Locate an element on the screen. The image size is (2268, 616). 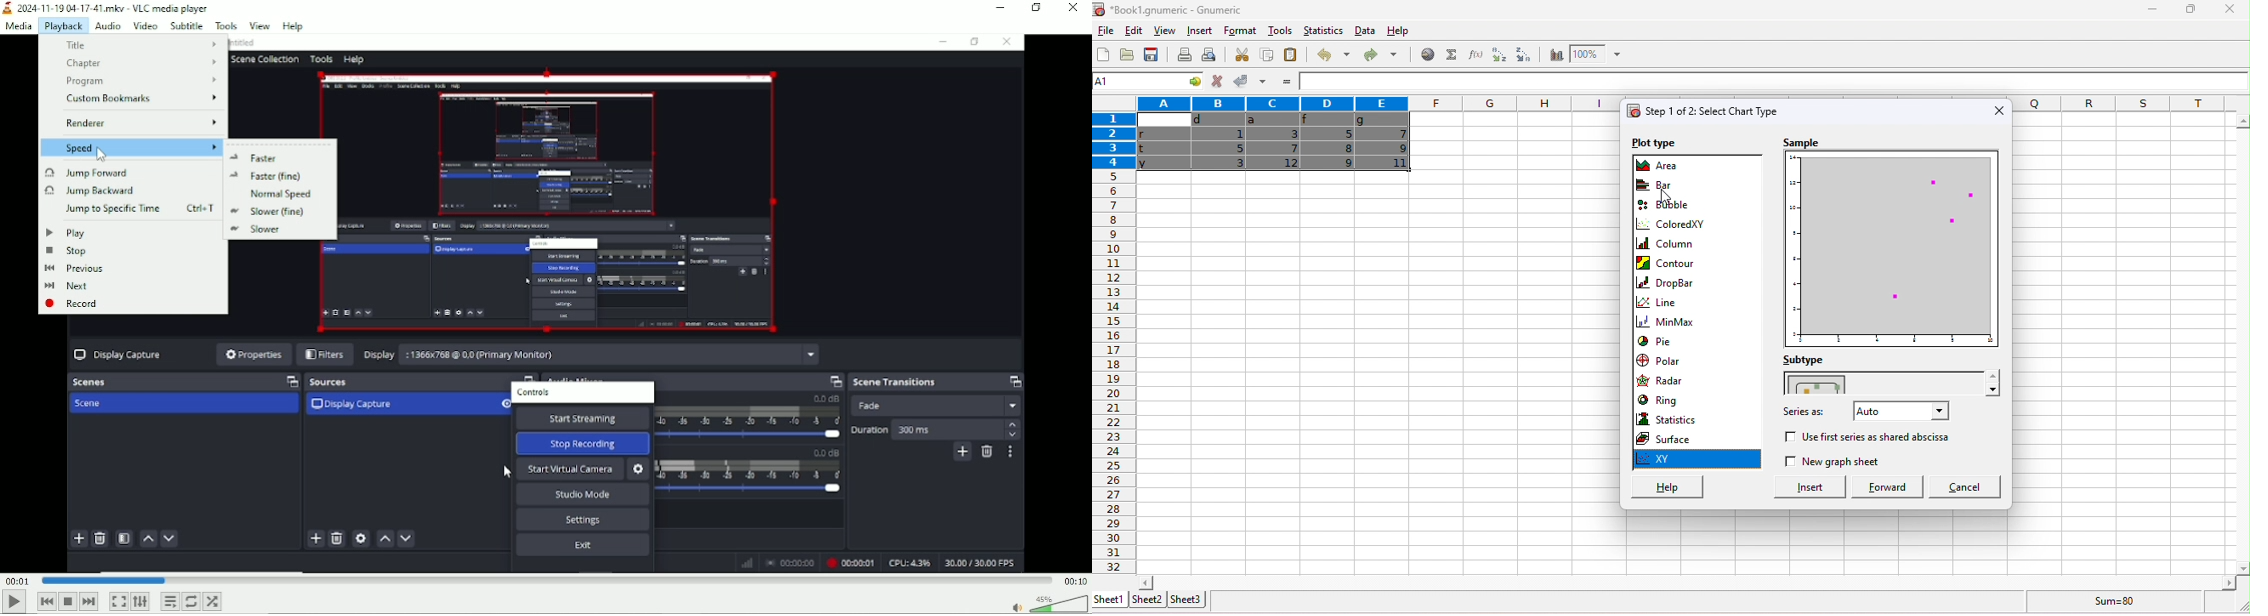
4R*5C is located at coordinates (1136, 82).